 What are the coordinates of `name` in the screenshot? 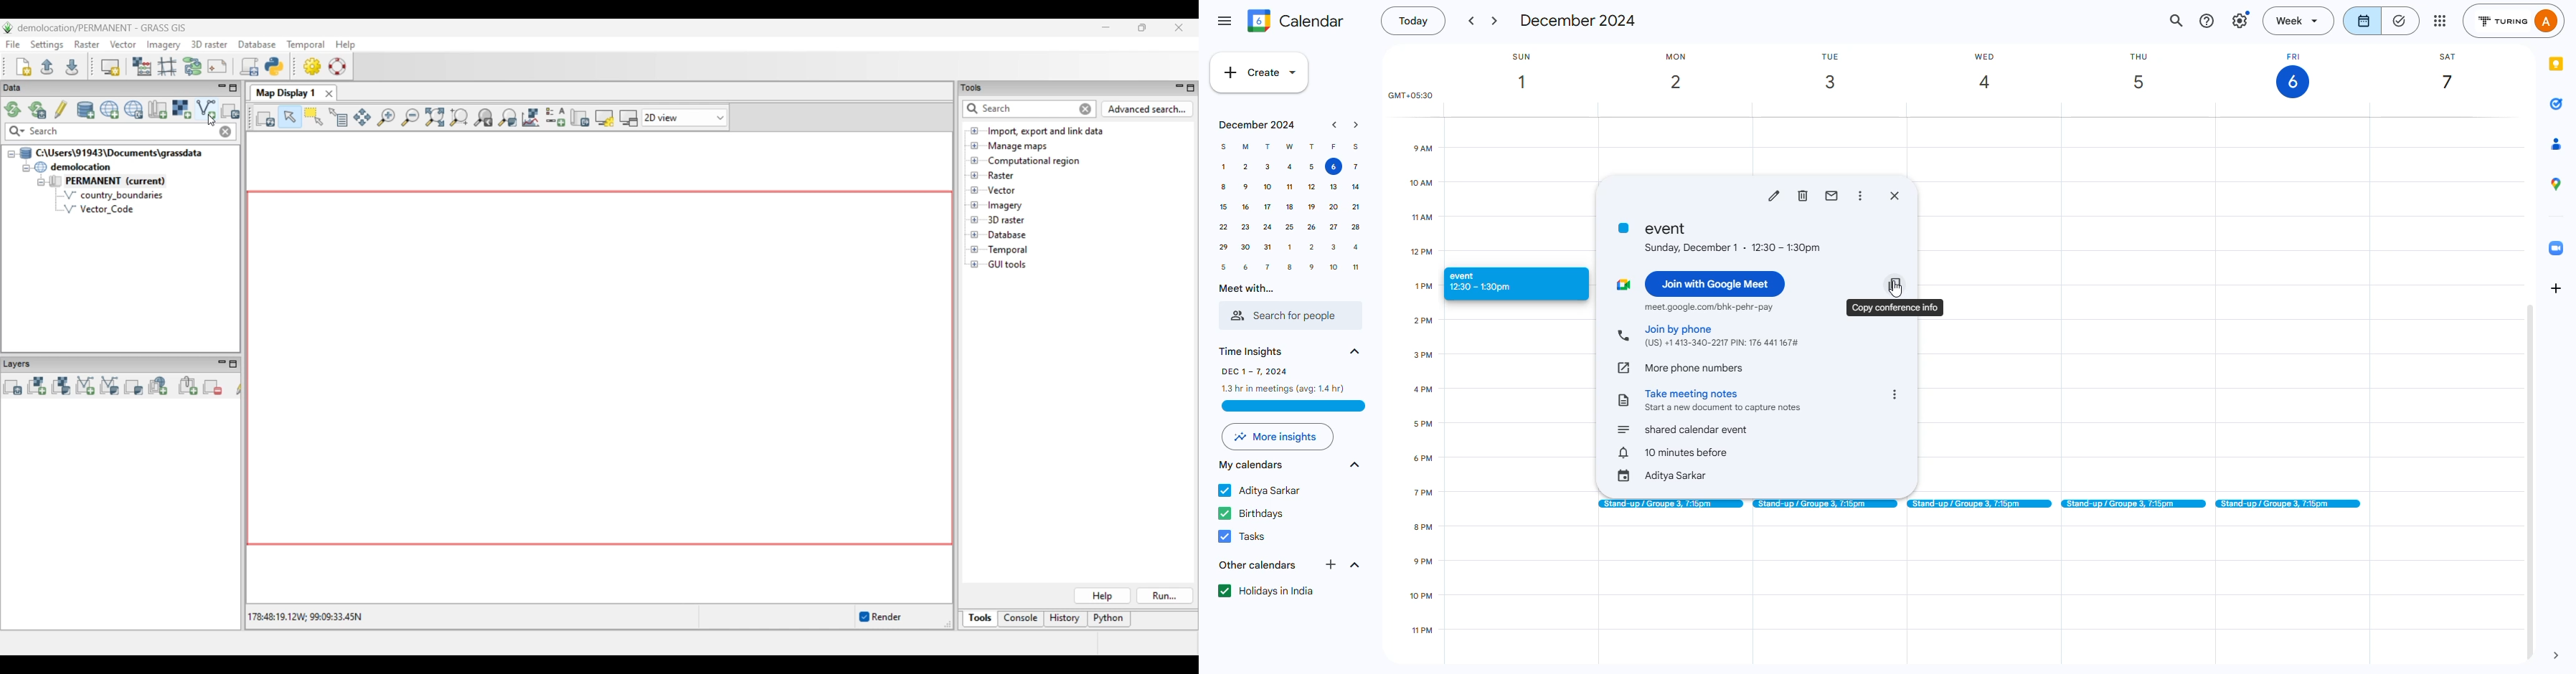 It's located at (1263, 489).